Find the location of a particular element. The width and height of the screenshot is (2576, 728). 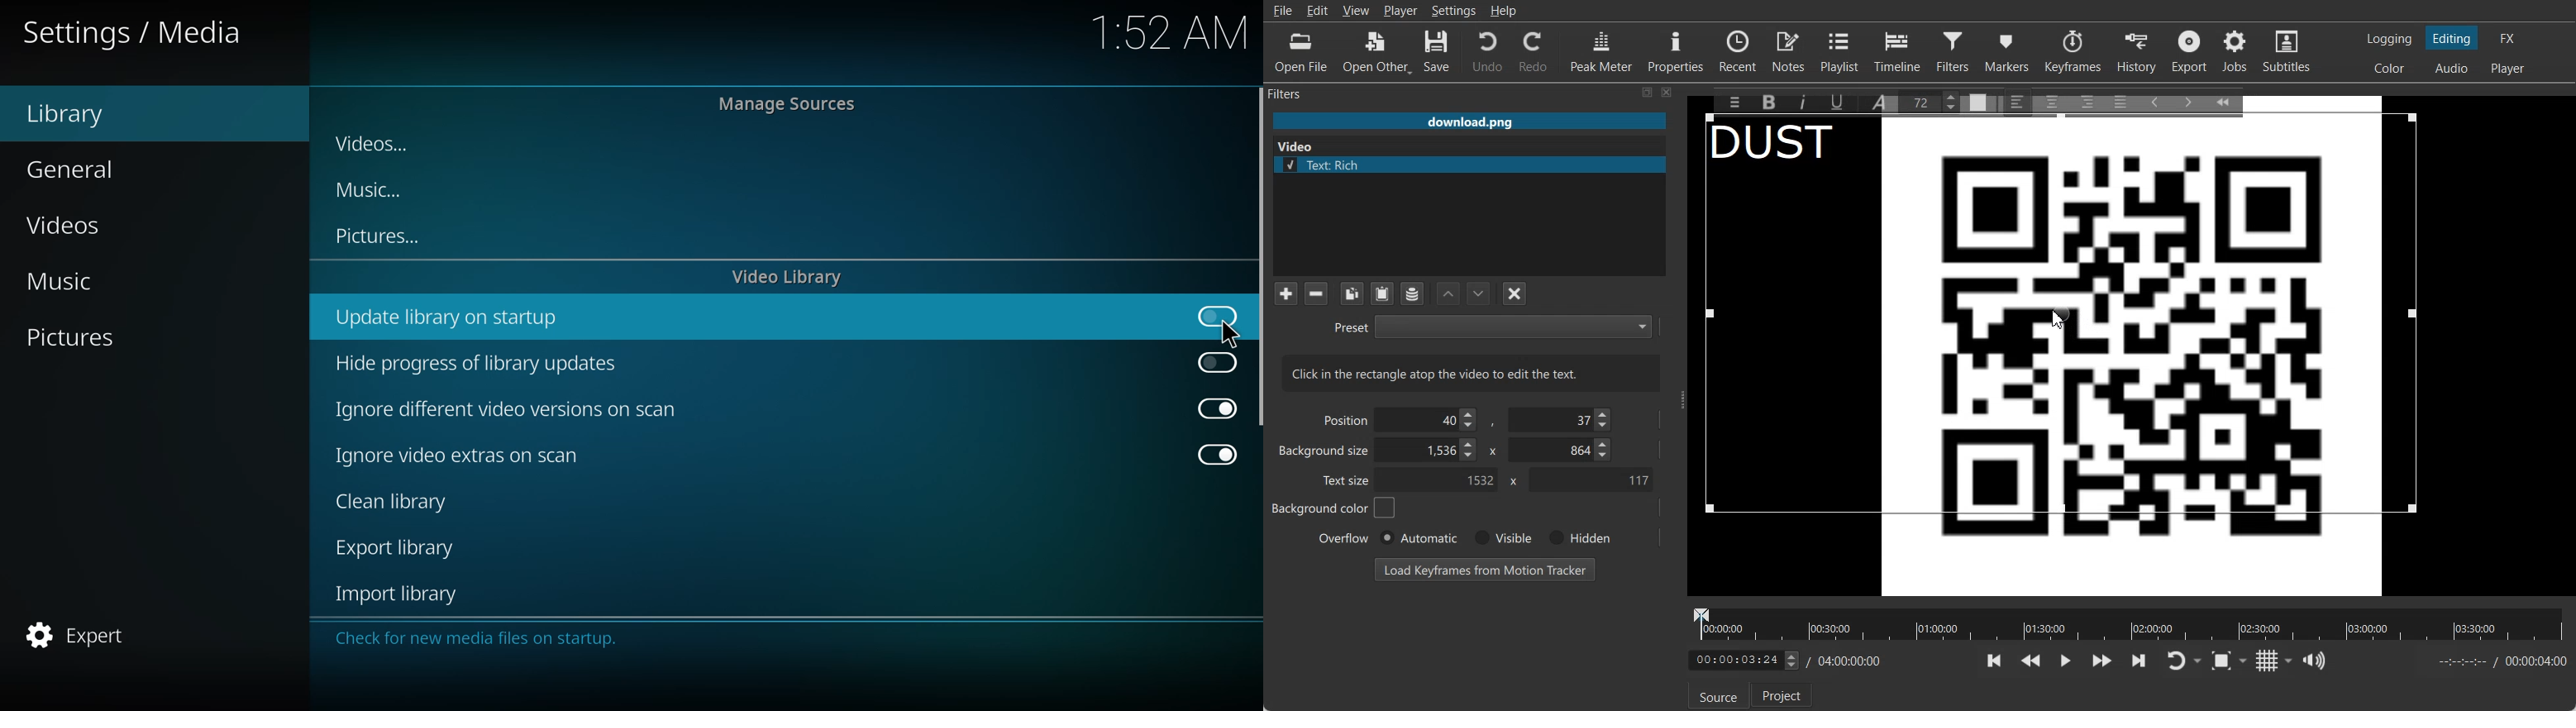

Move Filter up is located at coordinates (1448, 294).